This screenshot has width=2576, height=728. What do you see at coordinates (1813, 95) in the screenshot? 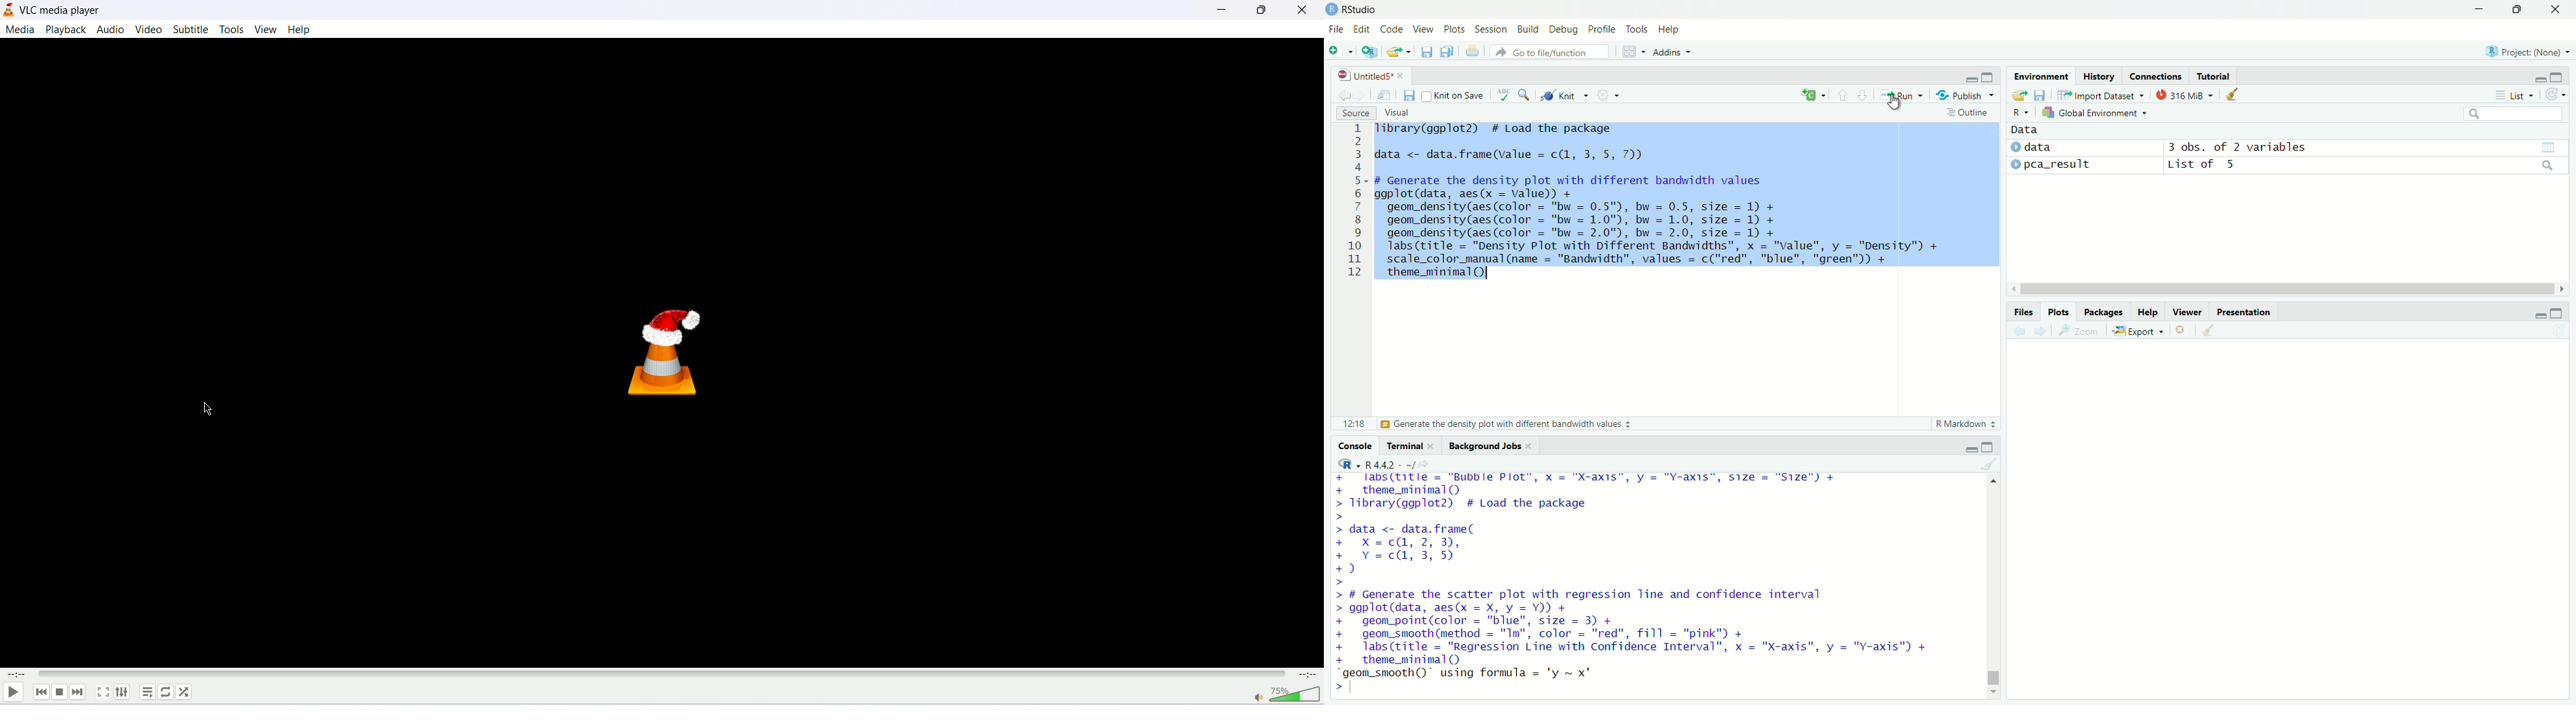
I see `insert a new code/chunk` at bounding box center [1813, 95].